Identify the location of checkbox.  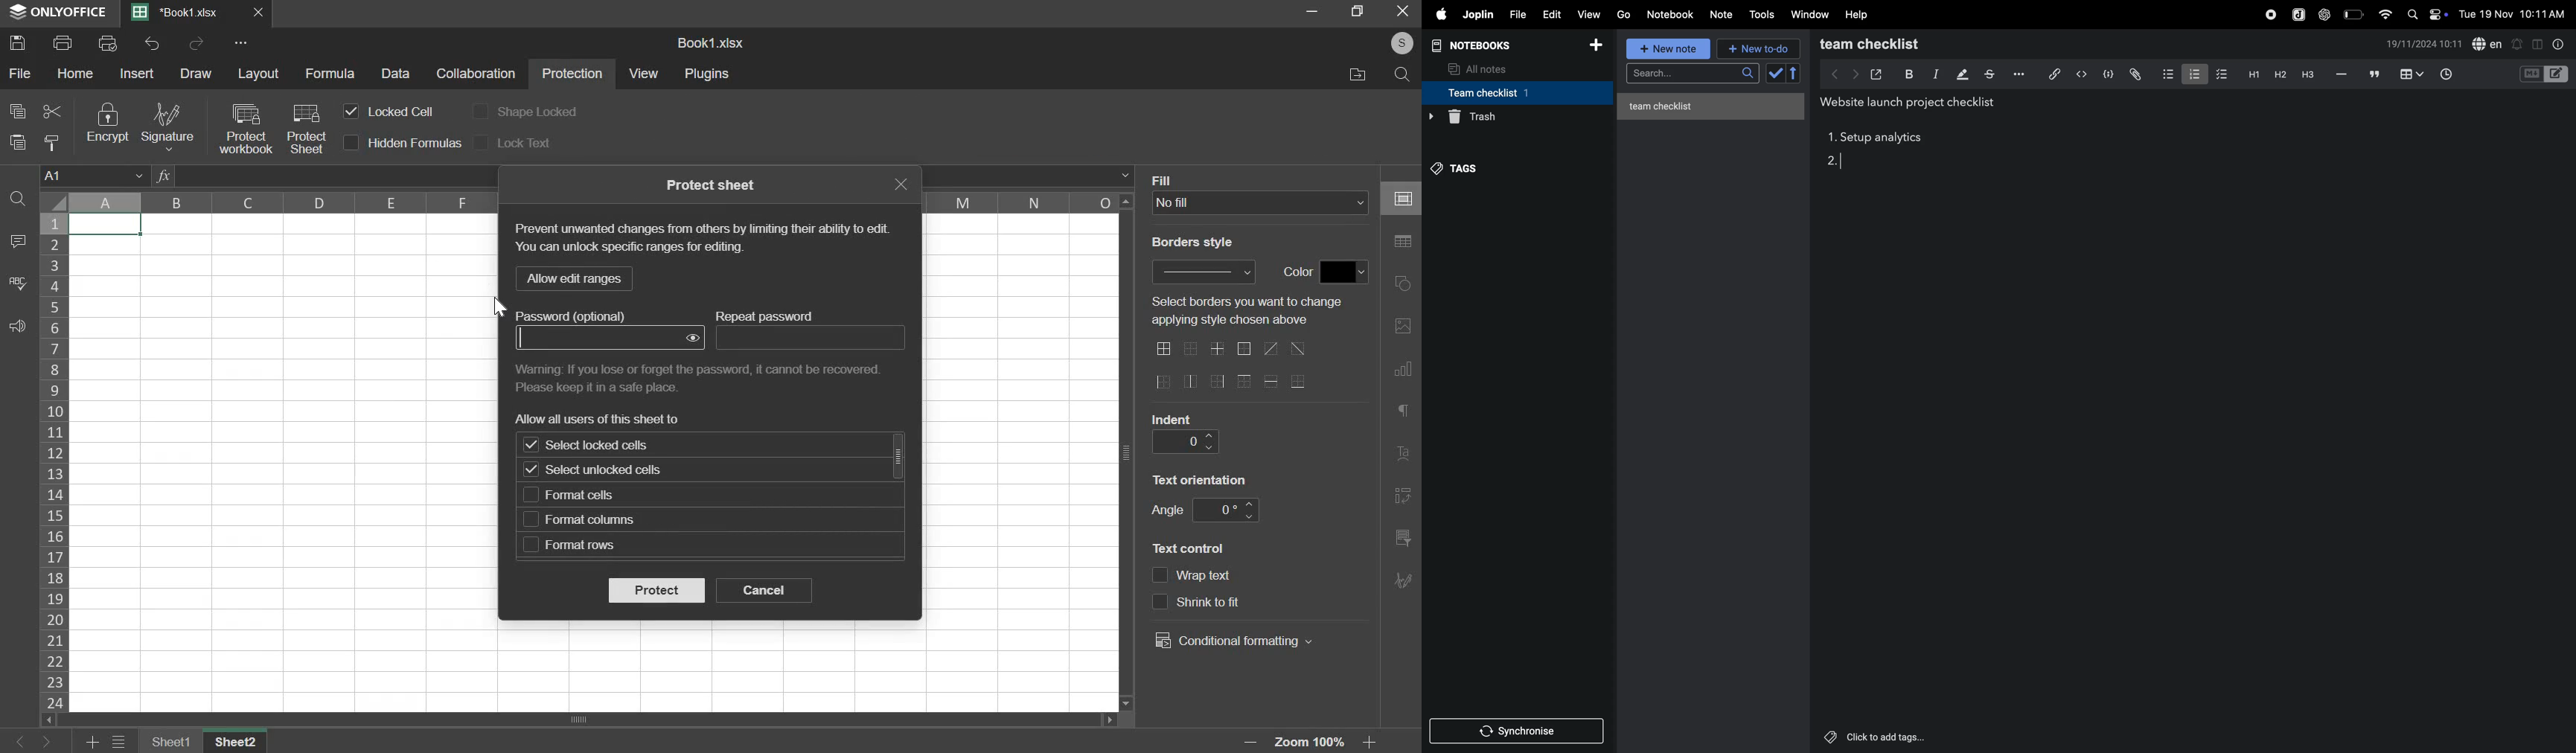
(530, 446).